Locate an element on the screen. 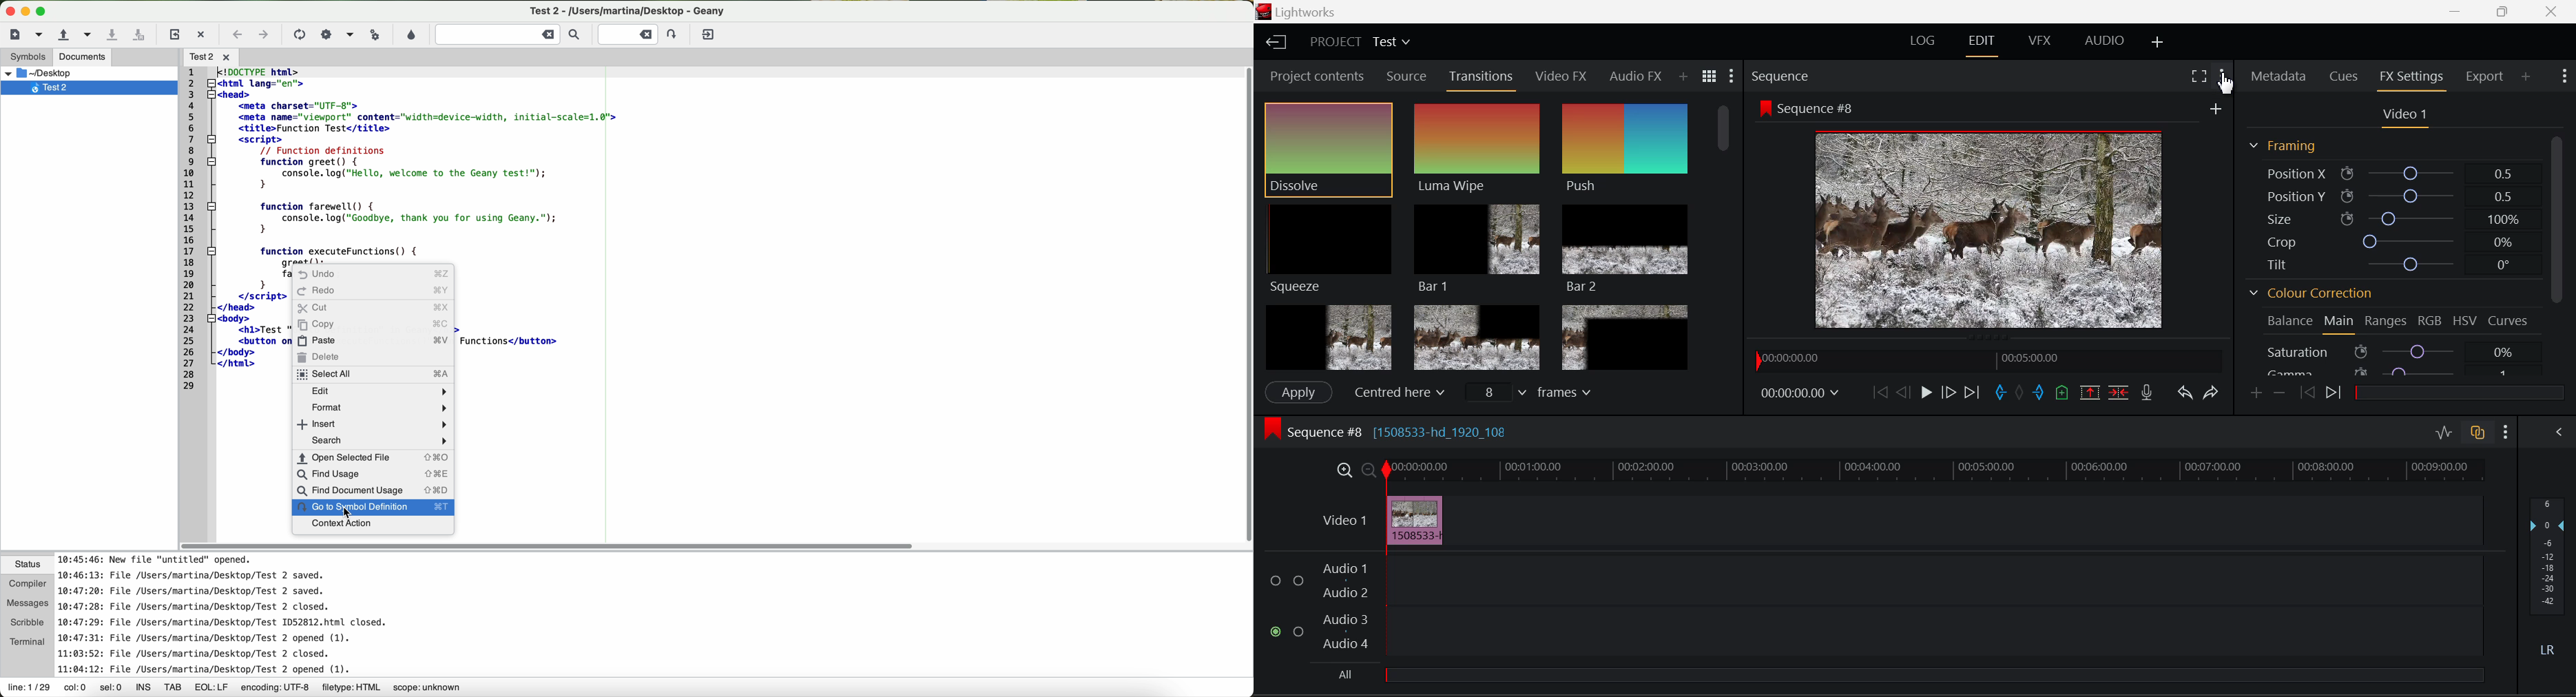 The height and width of the screenshot is (700, 2576). Box 2 is located at coordinates (1477, 337).